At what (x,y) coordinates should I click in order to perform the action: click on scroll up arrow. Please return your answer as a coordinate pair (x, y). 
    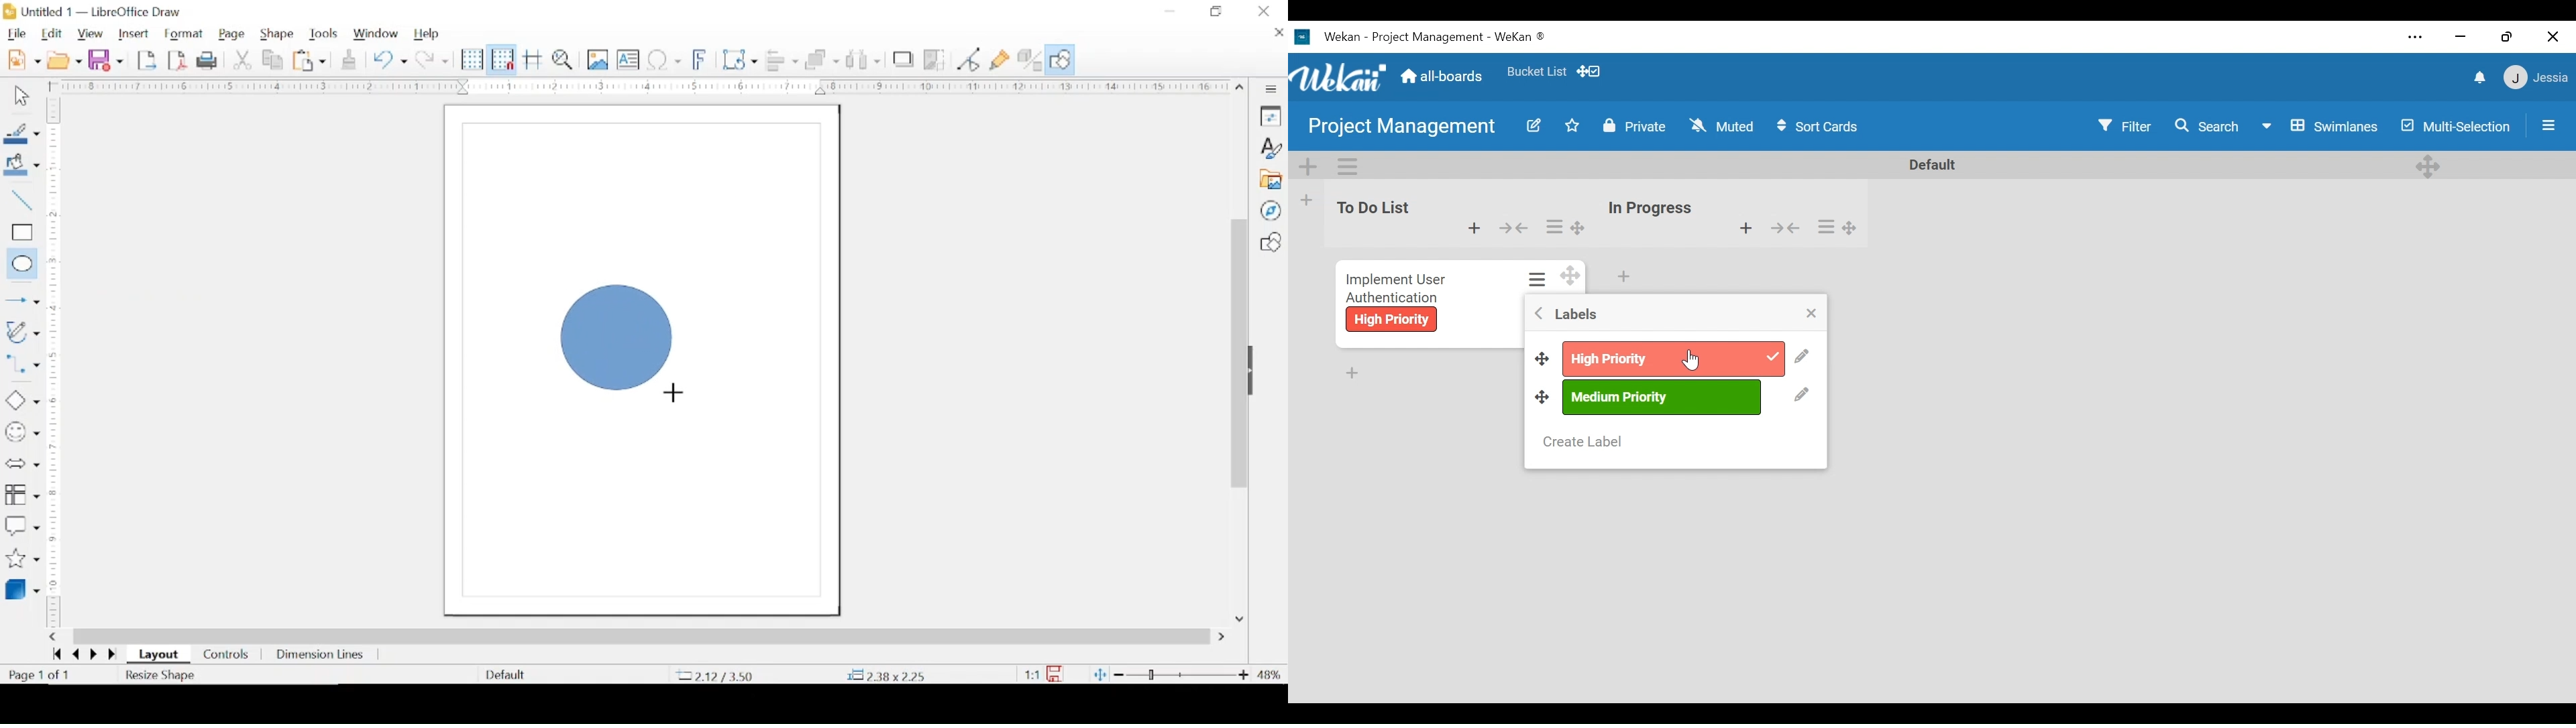
    Looking at the image, I should click on (1240, 85).